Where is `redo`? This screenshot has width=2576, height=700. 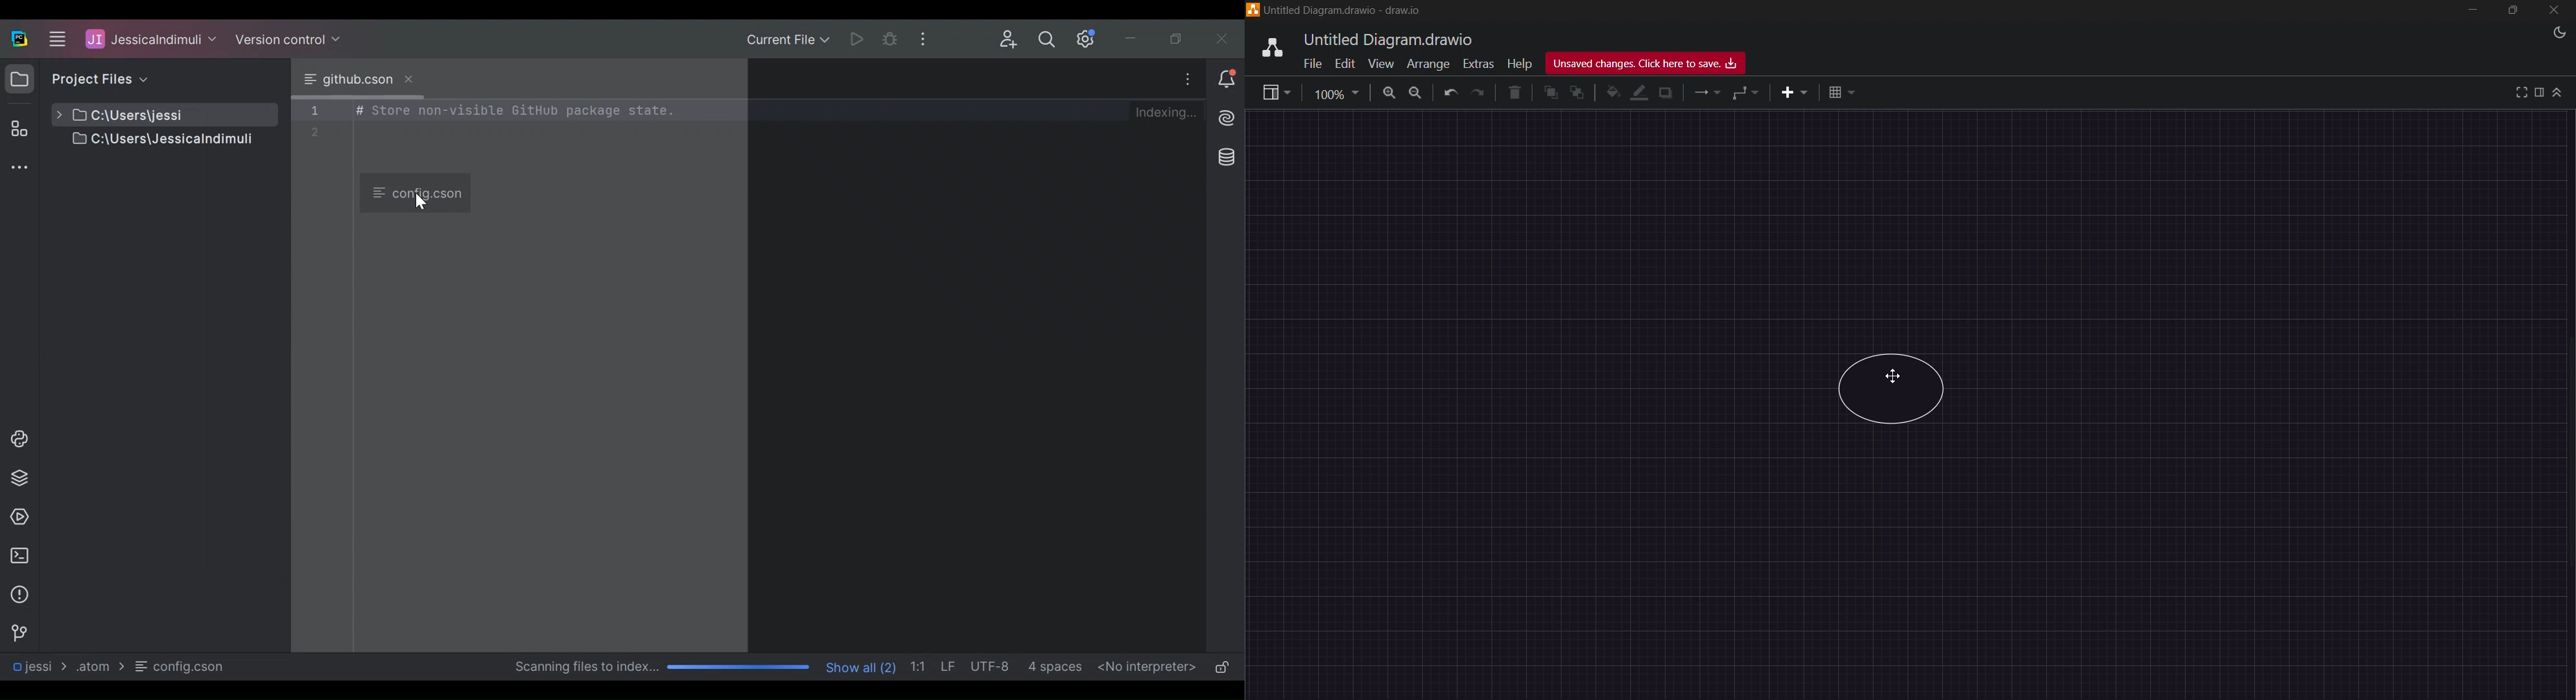 redo is located at coordinates (1478, 95).